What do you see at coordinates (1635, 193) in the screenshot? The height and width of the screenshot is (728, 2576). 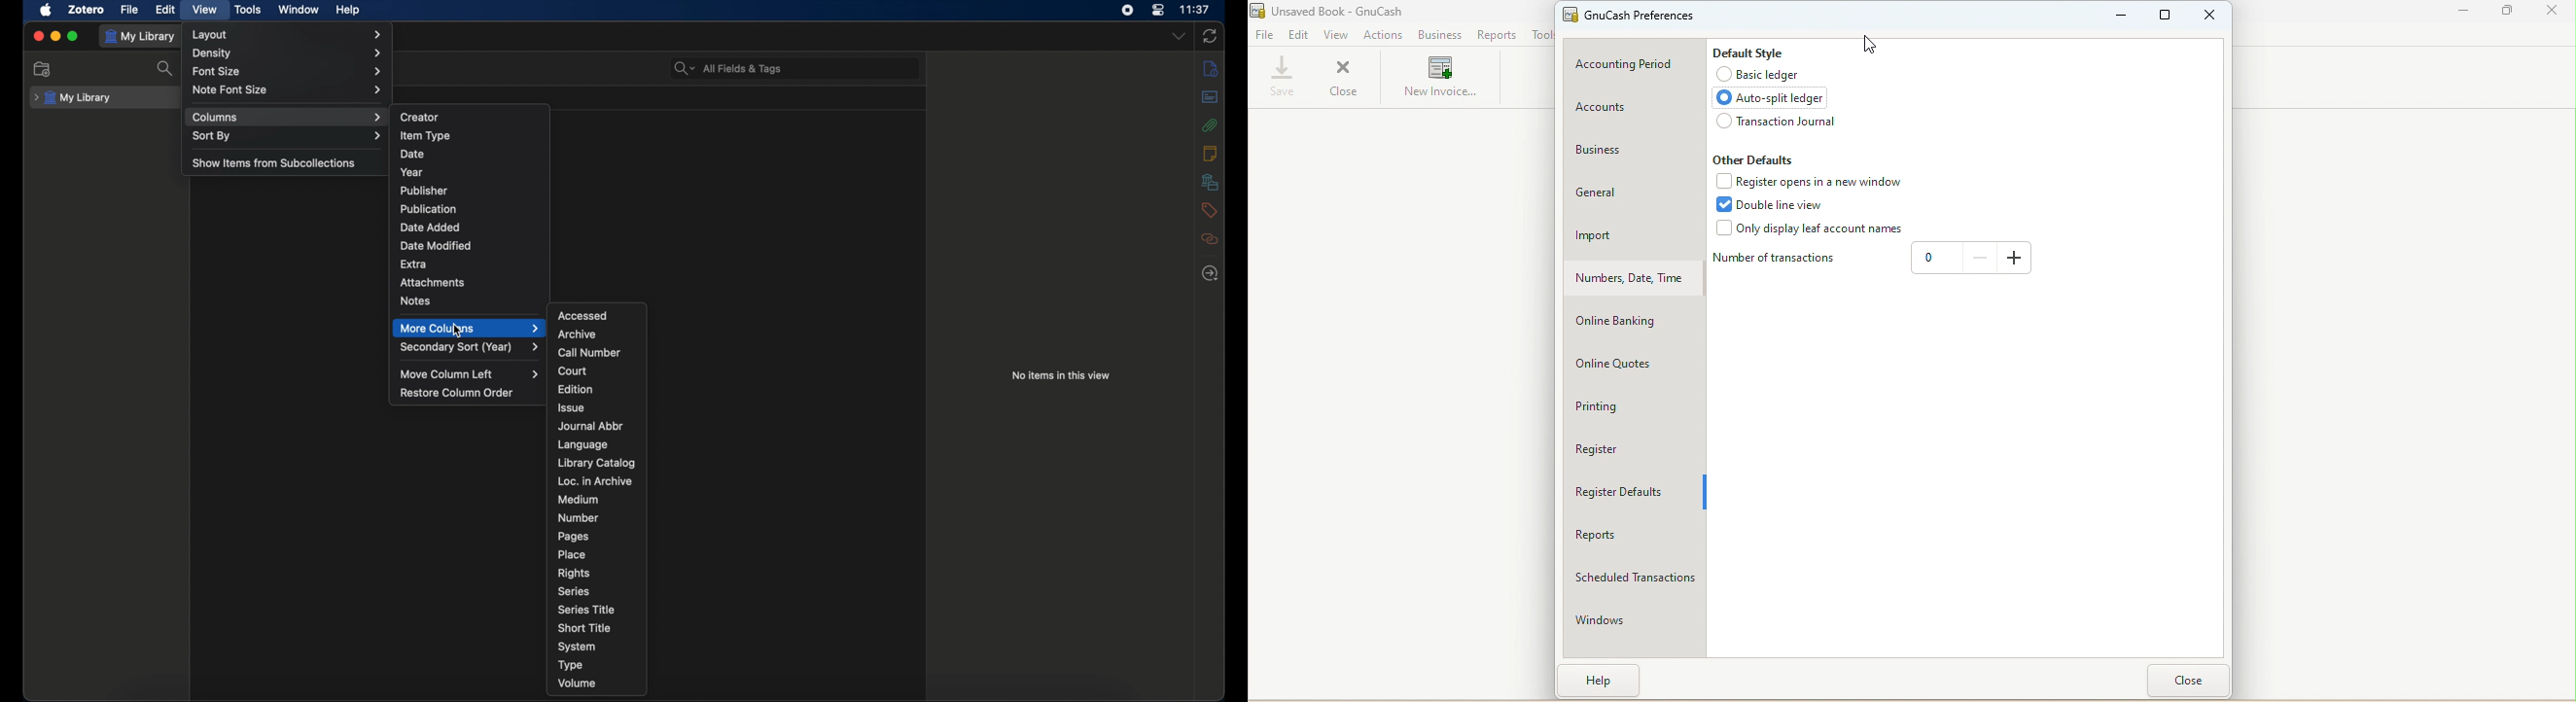 I see `General` at bounding box center [1635, 193].